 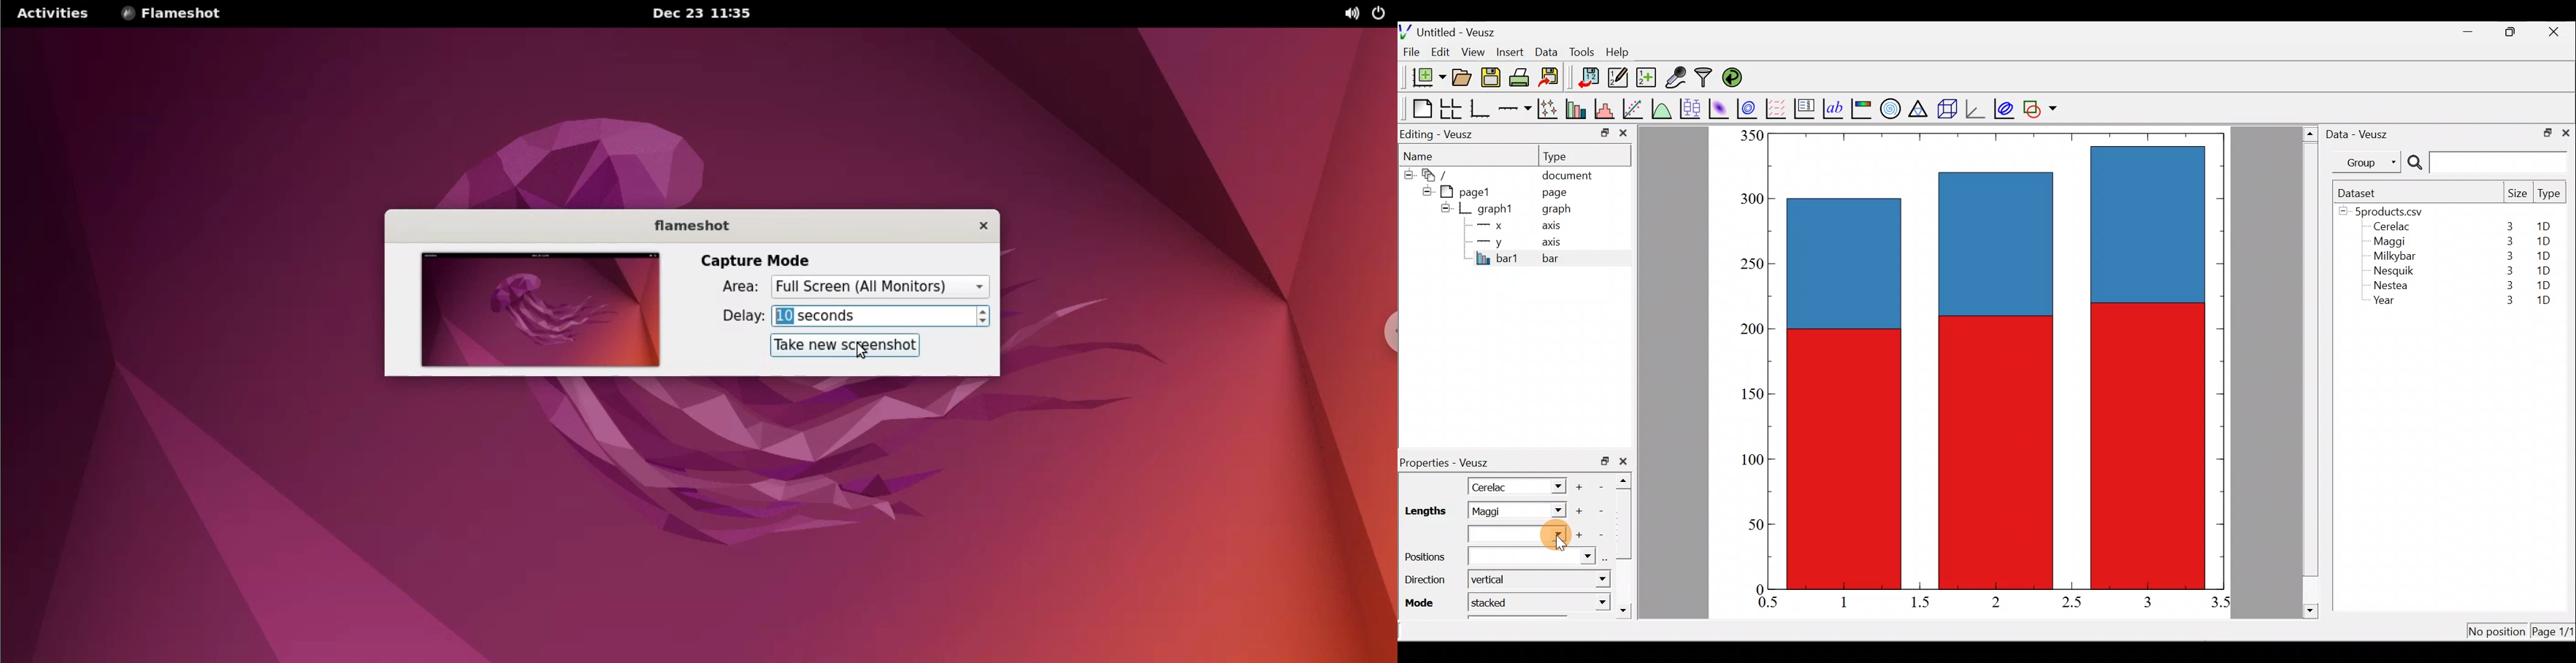 I want to click on 1D, so click(x=2544, y=301).